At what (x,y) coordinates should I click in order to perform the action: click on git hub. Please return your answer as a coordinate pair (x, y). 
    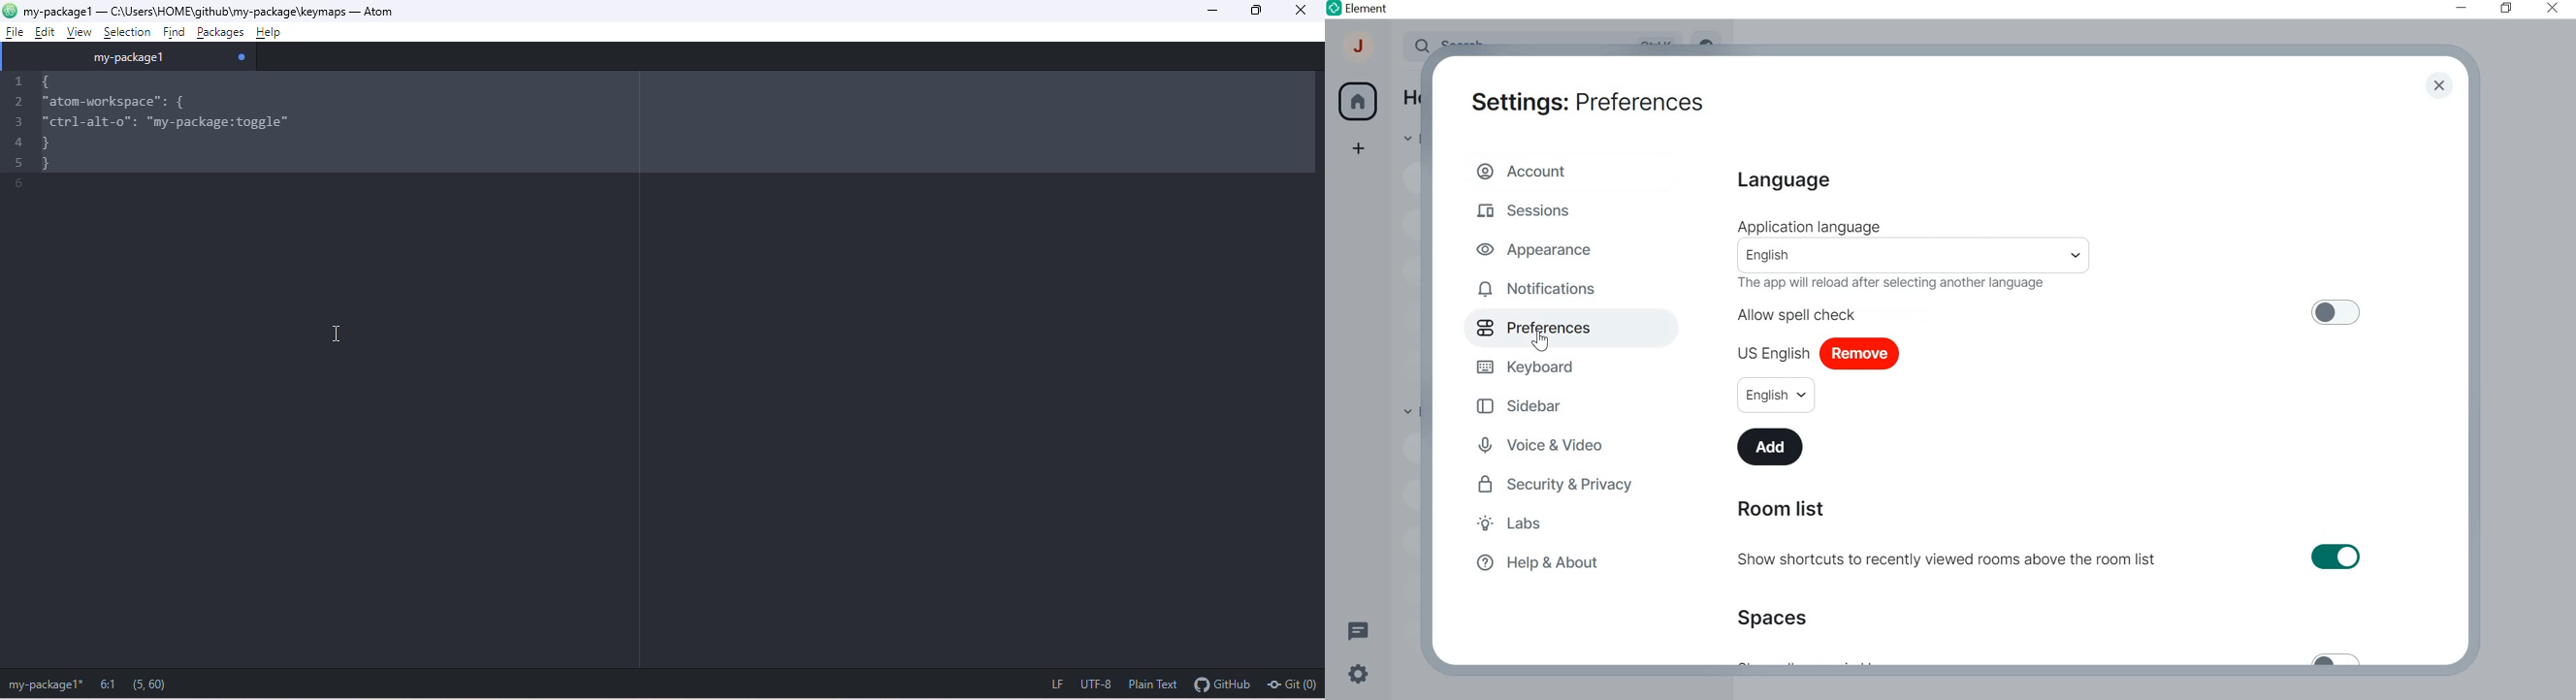
    Looking at the image, I should click on (1223, 686).